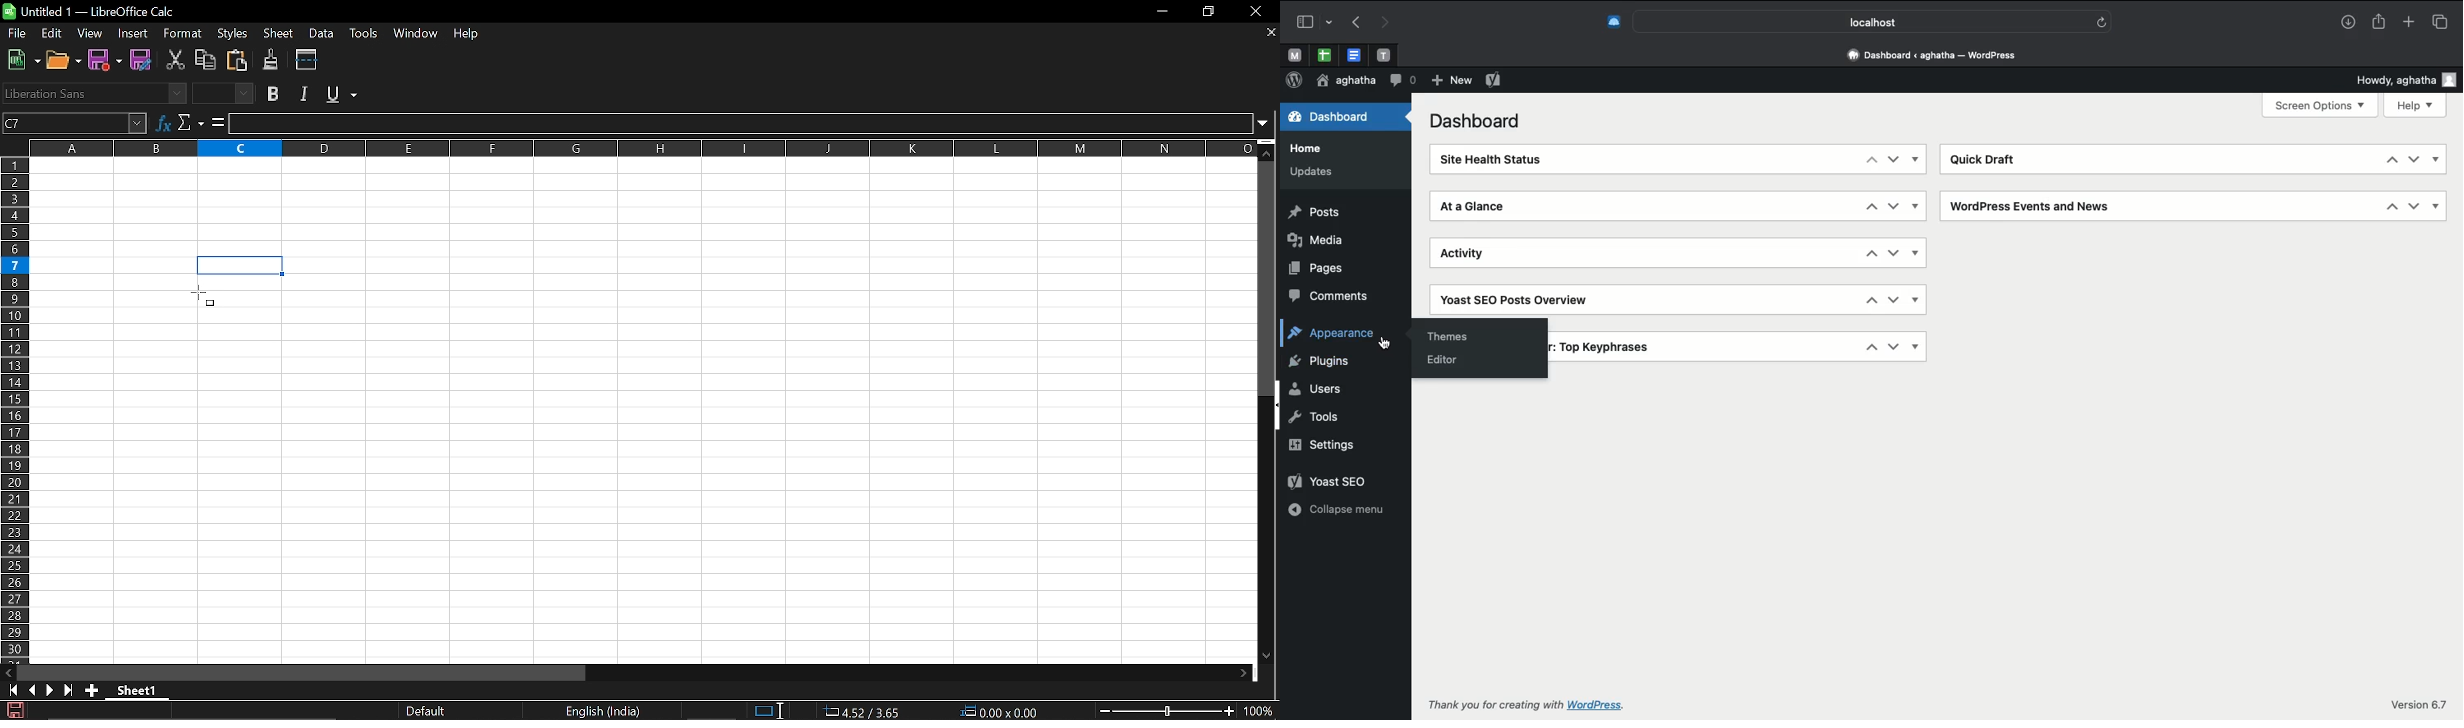  I want to click on Language, so click(603, 712).